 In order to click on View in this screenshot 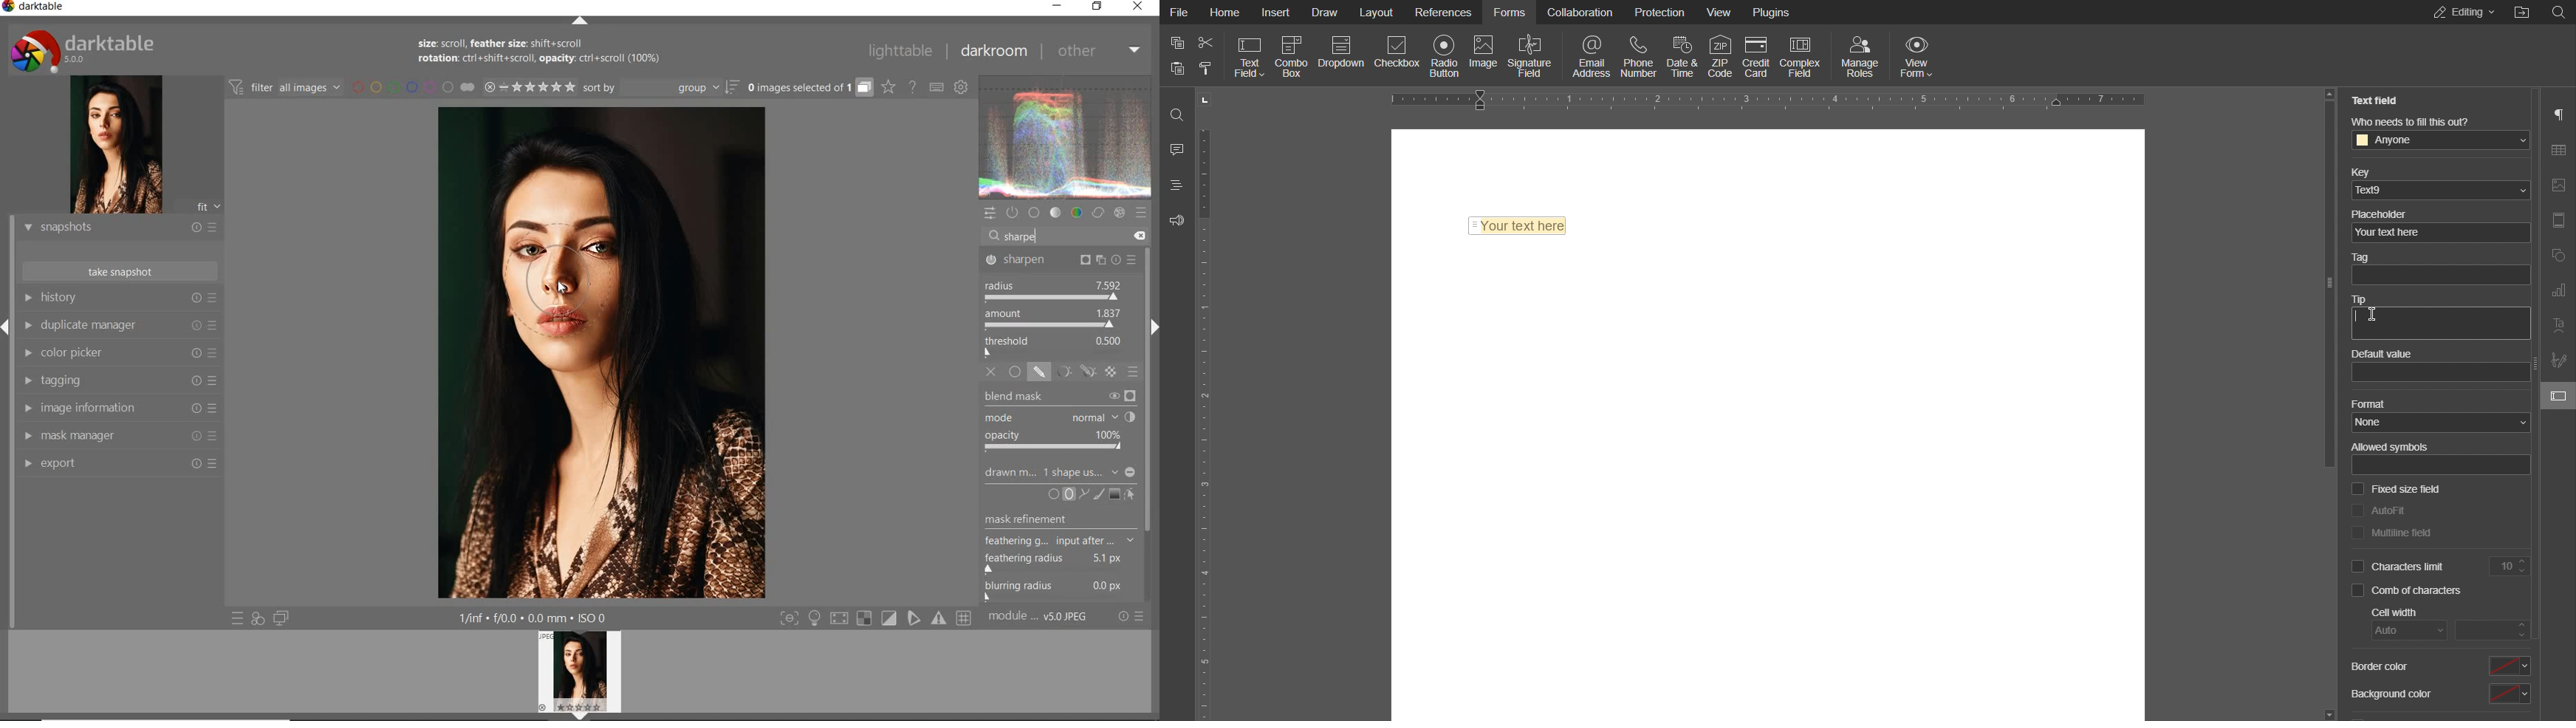, I will do `click(1722, 11)`.